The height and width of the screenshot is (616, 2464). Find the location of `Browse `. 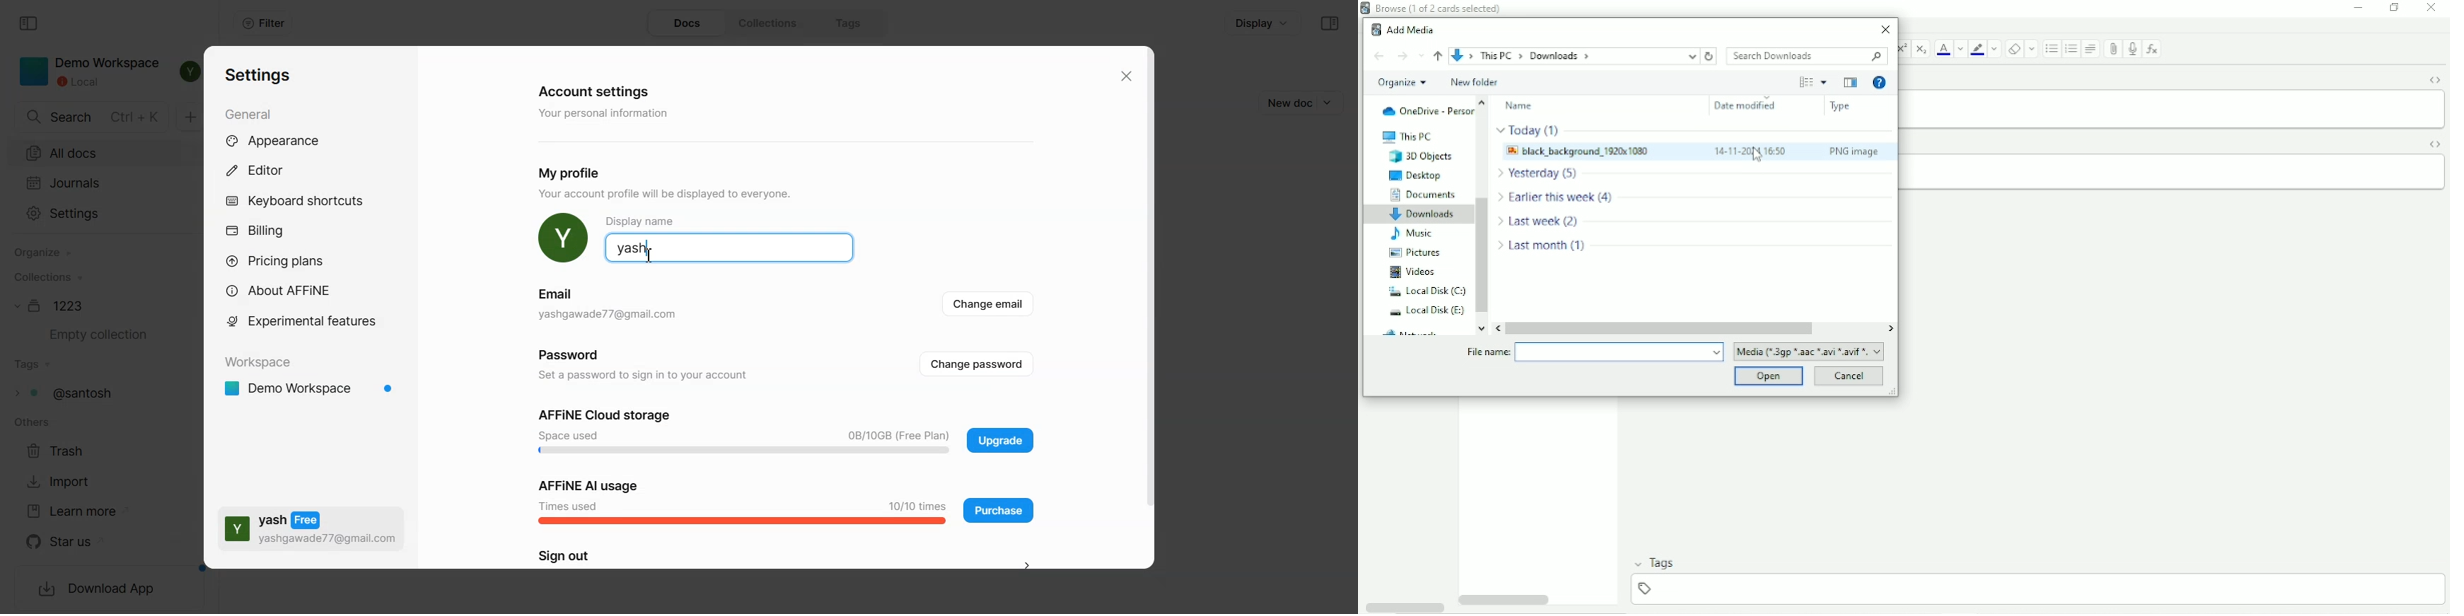

Browse  is located at coordinates (1434, 8).